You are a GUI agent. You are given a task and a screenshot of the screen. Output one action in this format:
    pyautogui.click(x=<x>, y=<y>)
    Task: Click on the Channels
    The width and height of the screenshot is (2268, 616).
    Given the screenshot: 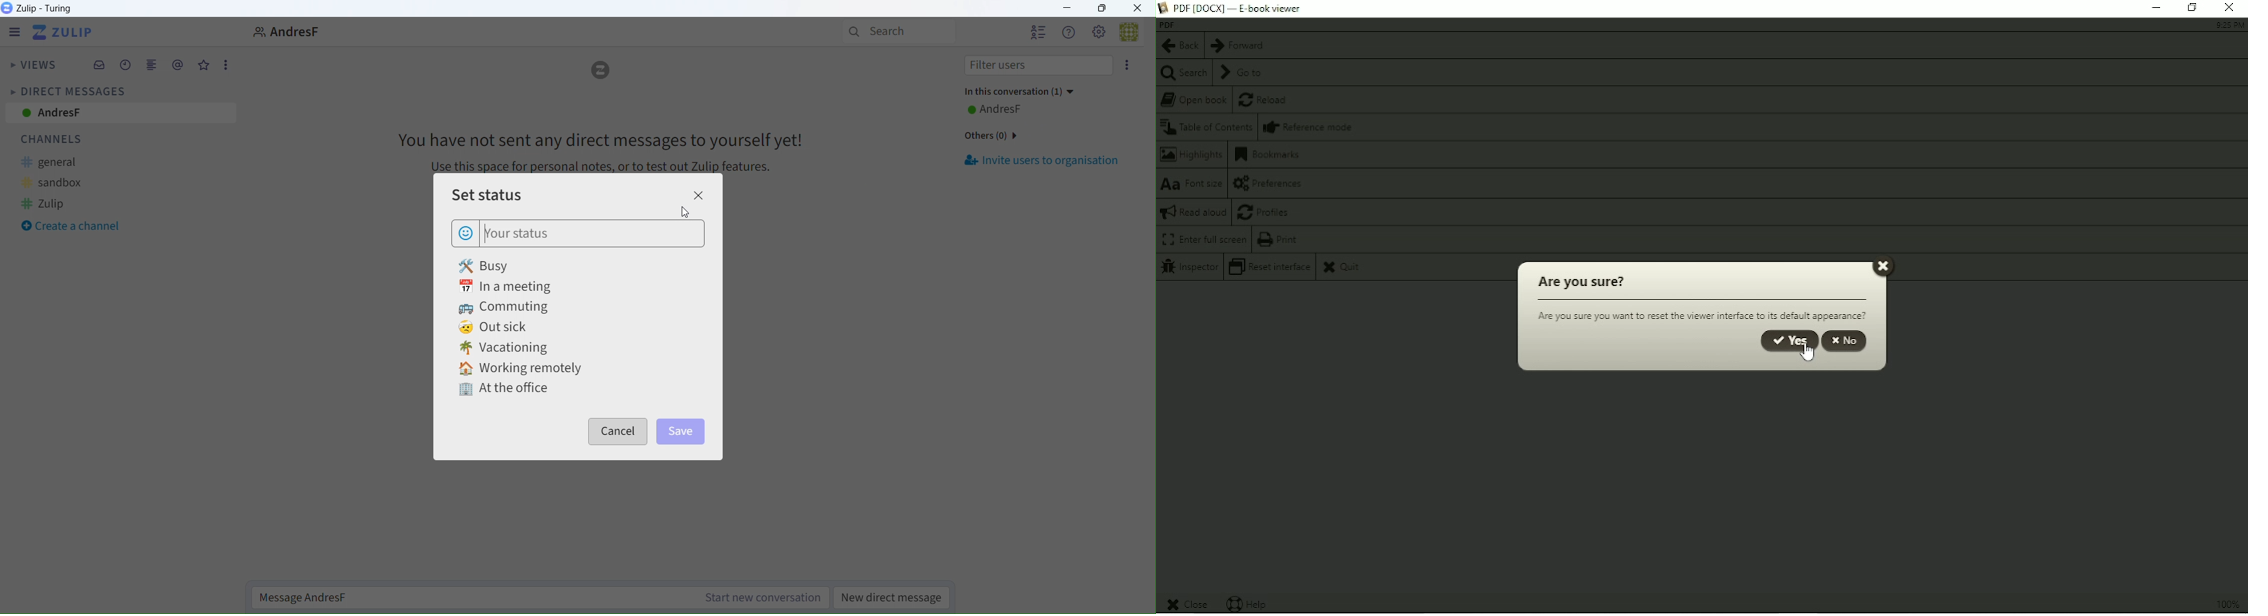 What is the action you would take?
    pyautogui.click(x=60, y=139)
    